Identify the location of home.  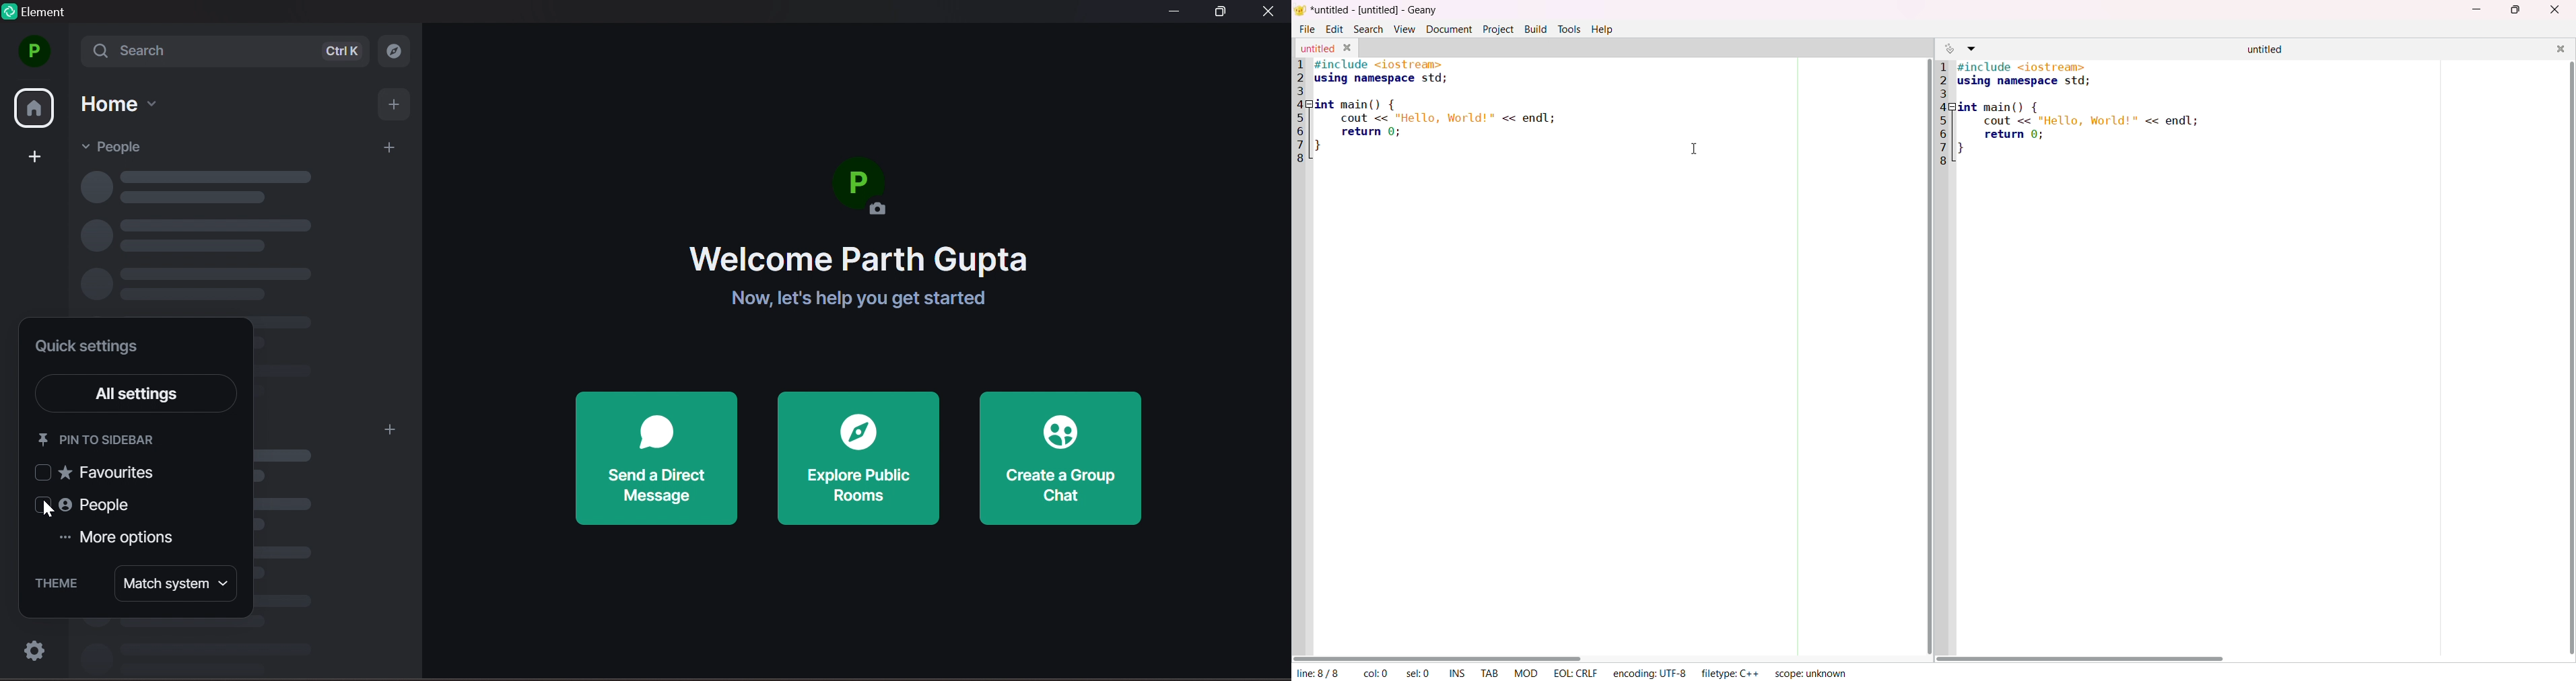
(120, 104).